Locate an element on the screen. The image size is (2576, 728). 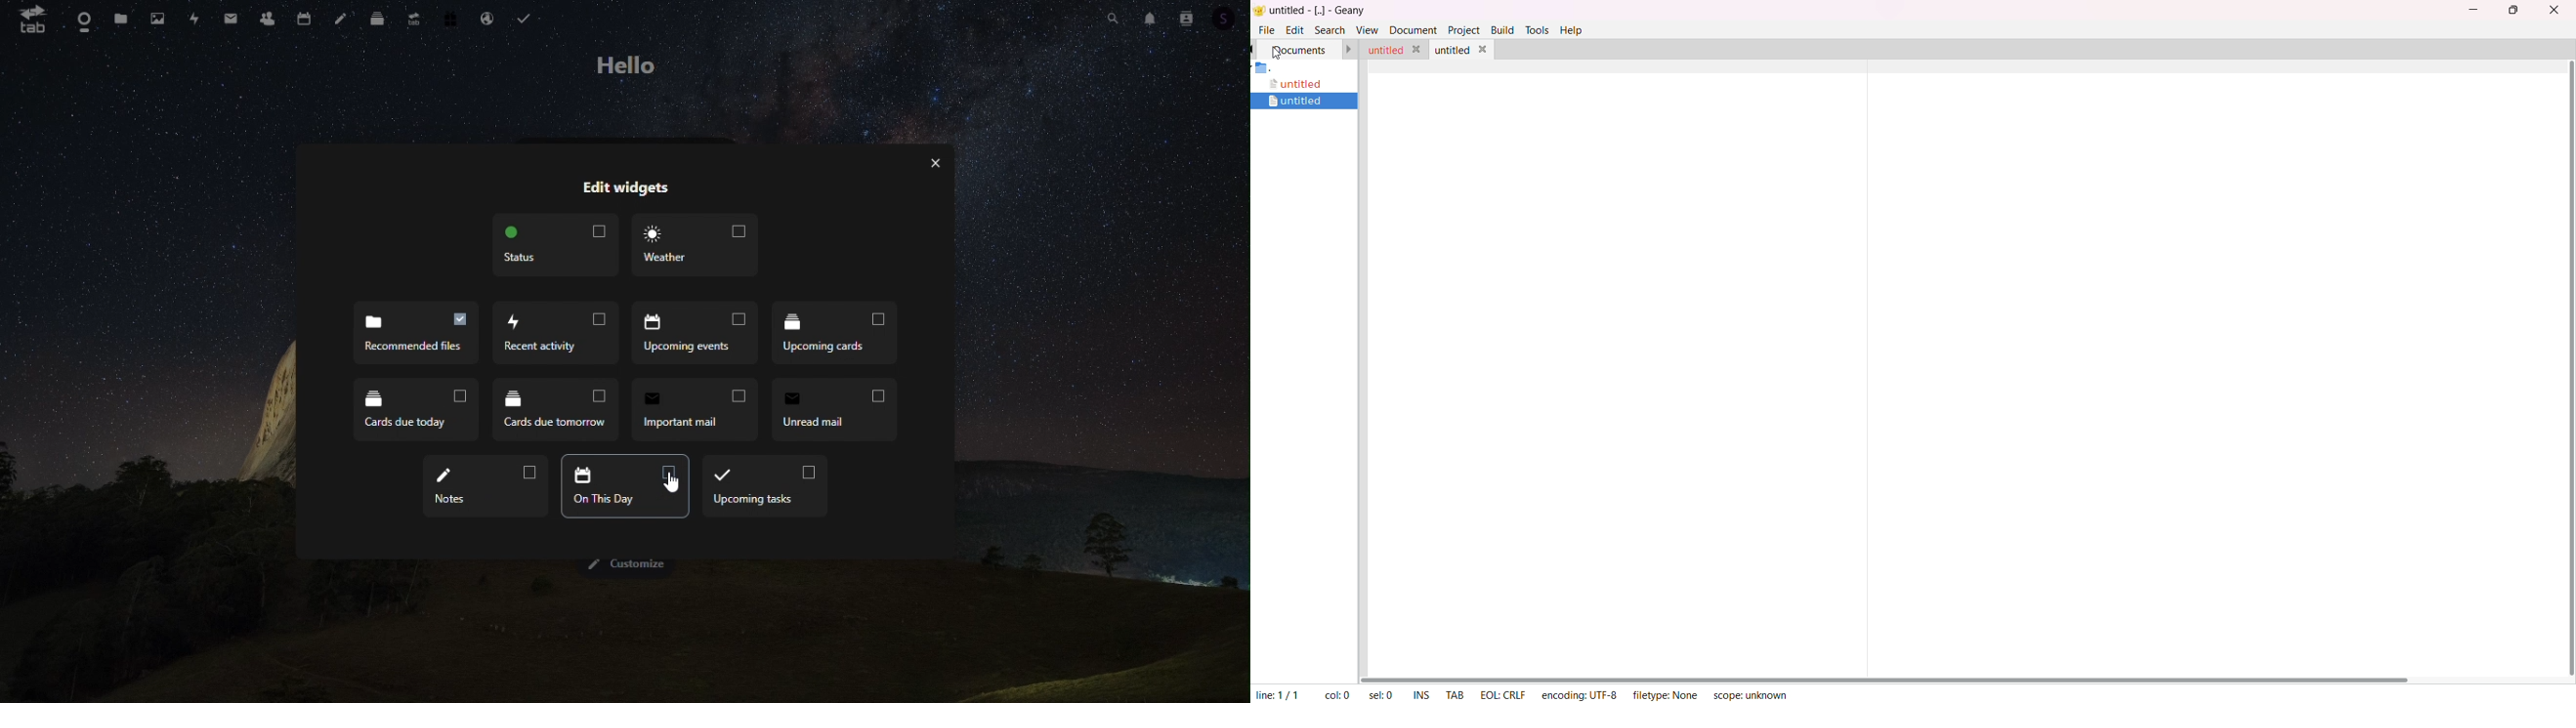
search is located at coordinates (1328, 29).